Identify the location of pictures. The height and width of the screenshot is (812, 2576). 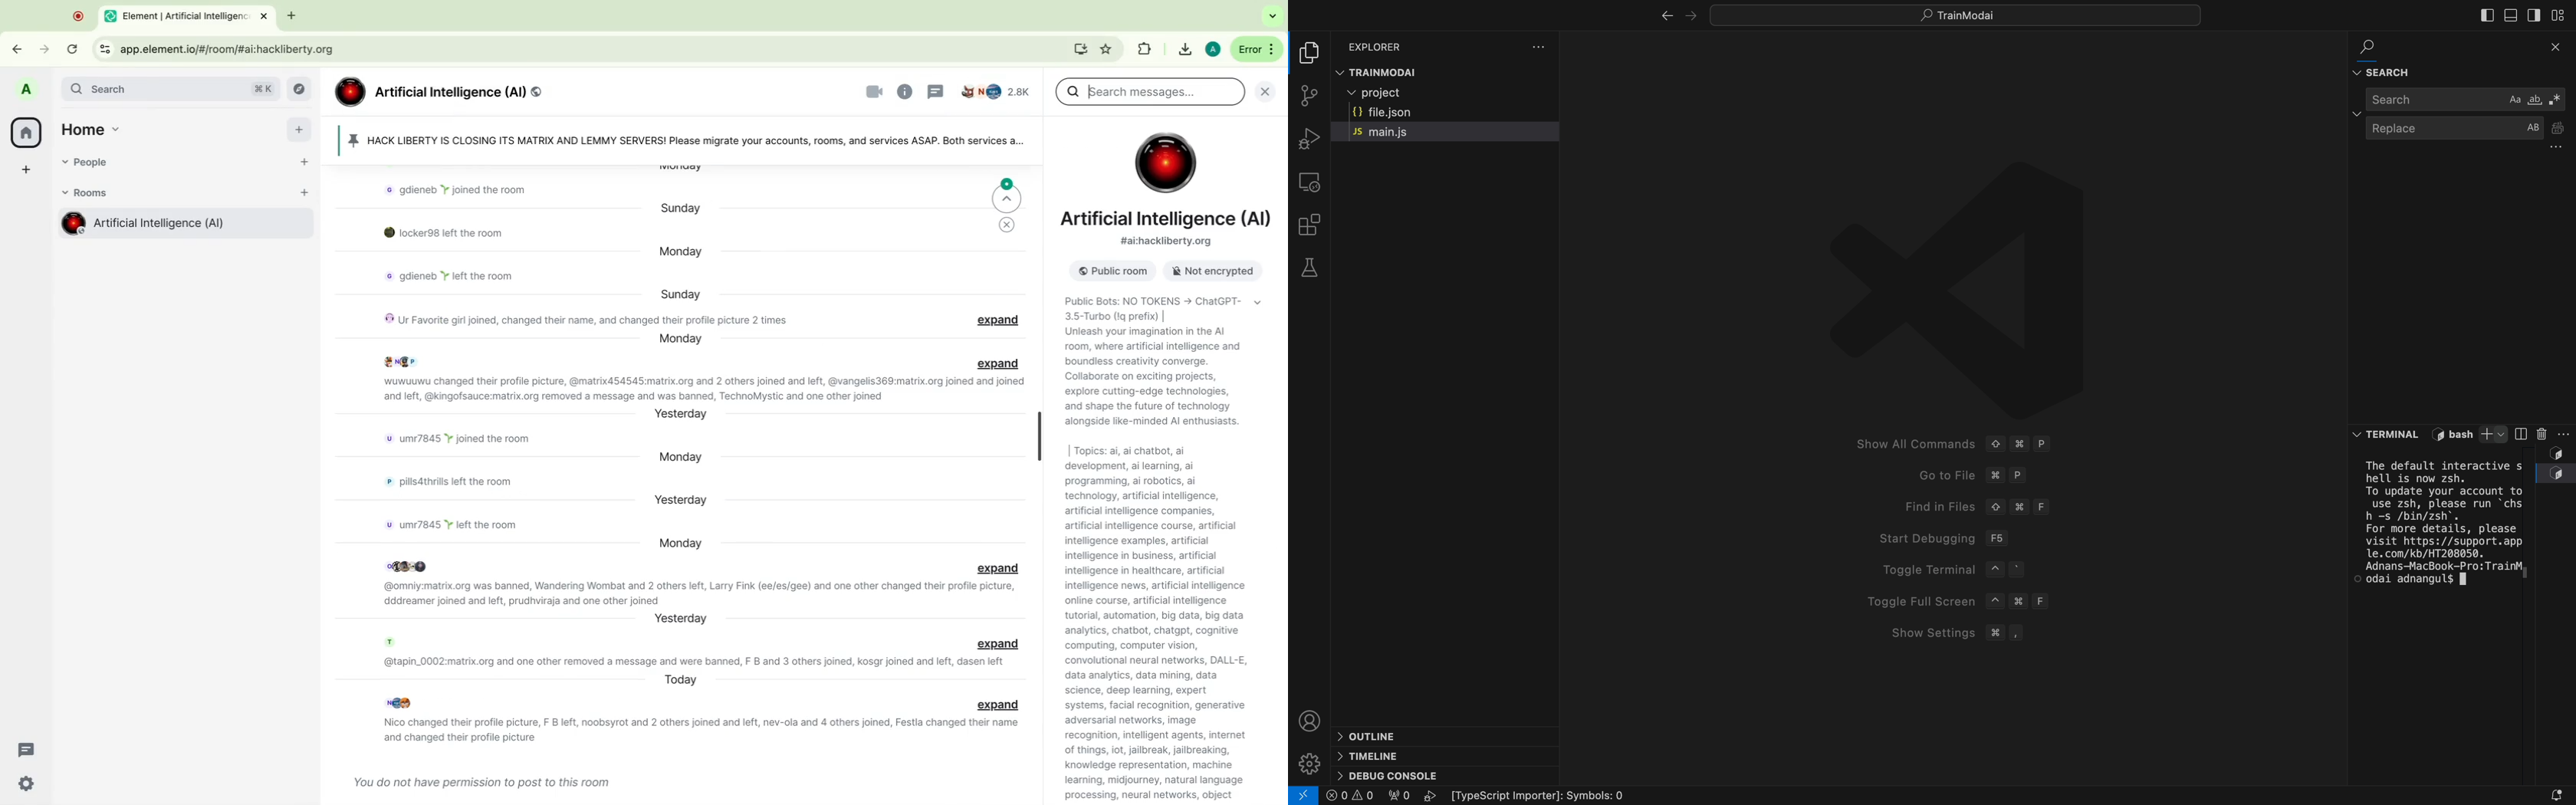
(412, 564).